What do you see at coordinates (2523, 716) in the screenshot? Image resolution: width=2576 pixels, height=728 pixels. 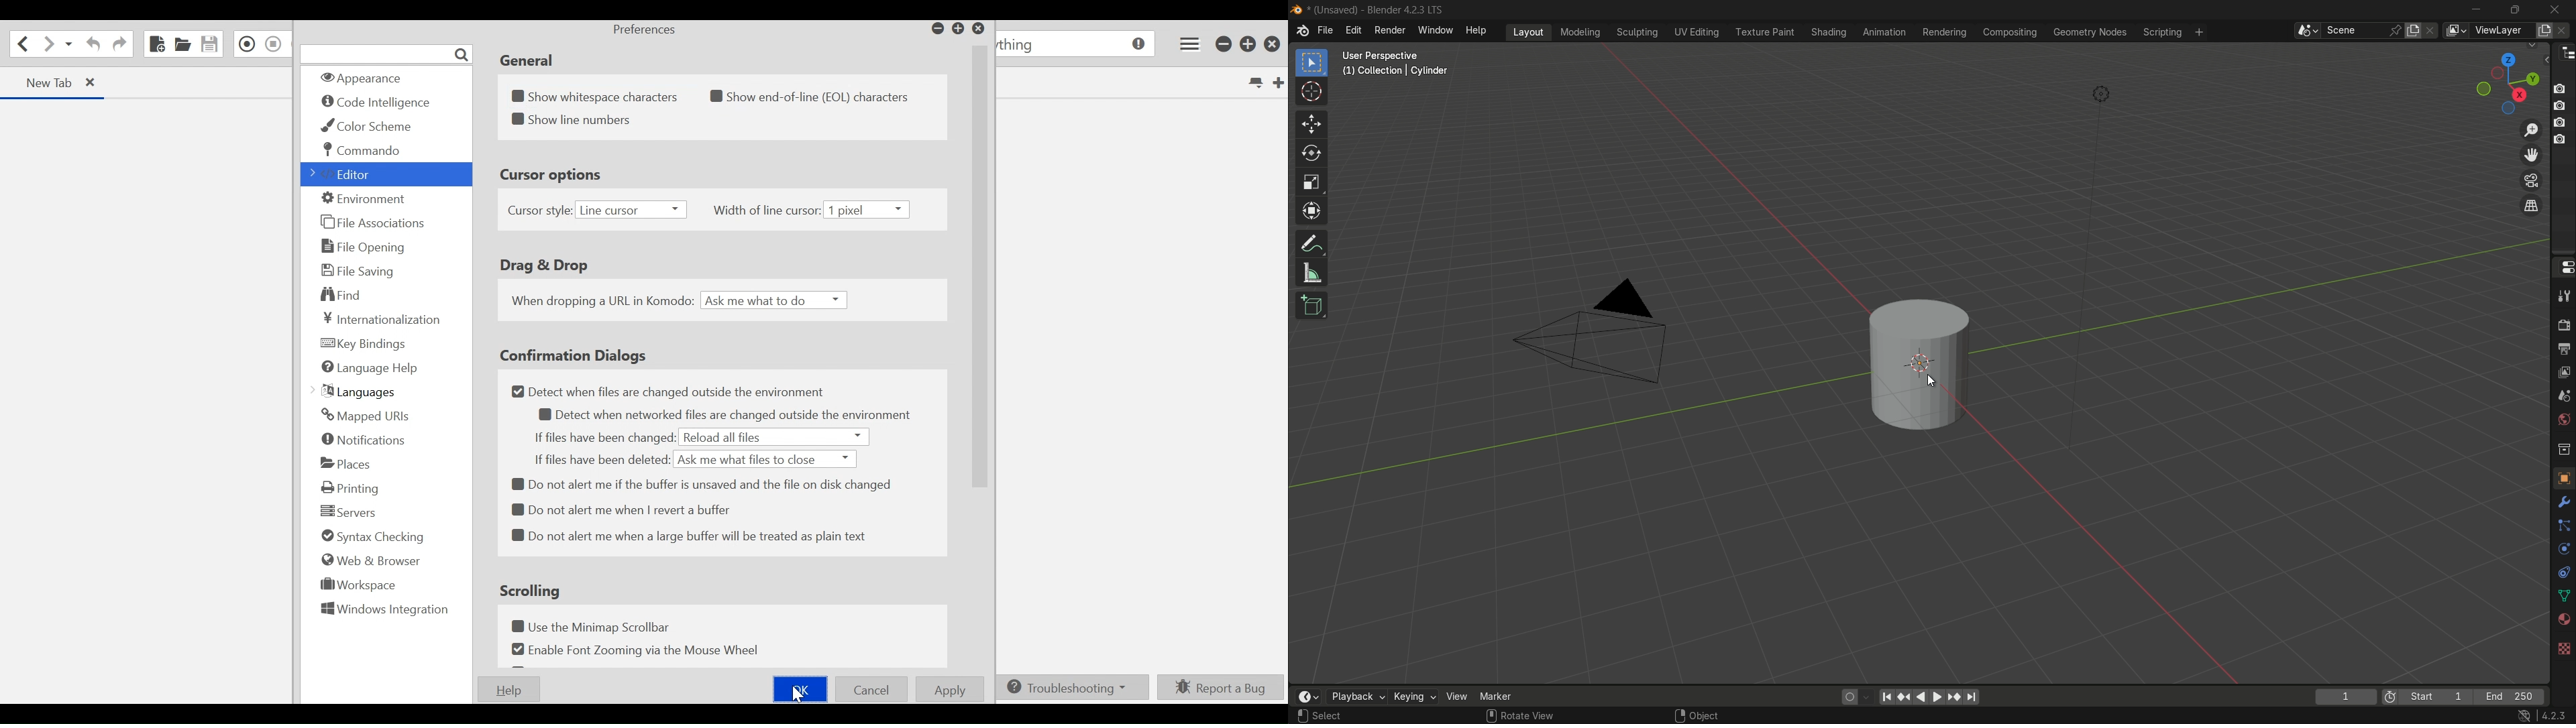 I see `no internet ` at bounding box center [2523, 716].